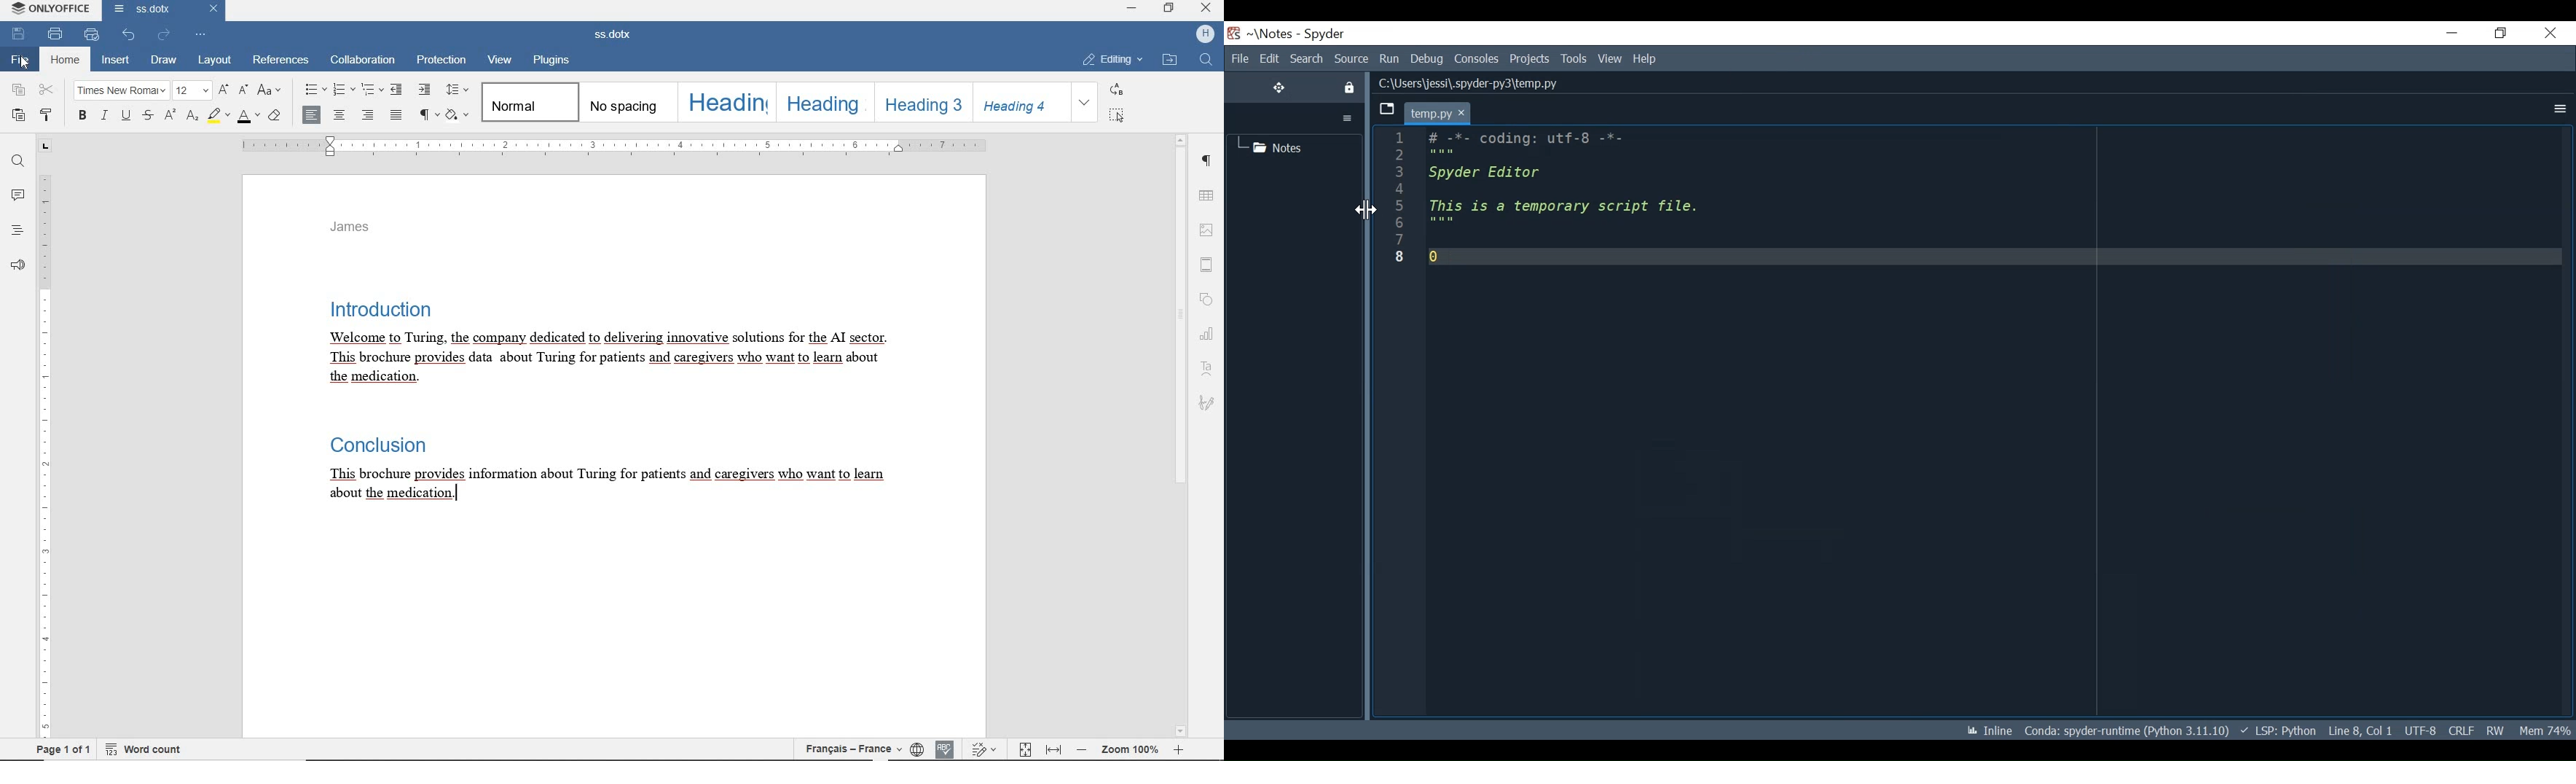  Describe the element at coordinates (364, 59) in the screenshot. I see `COLLABORATION` at that location.